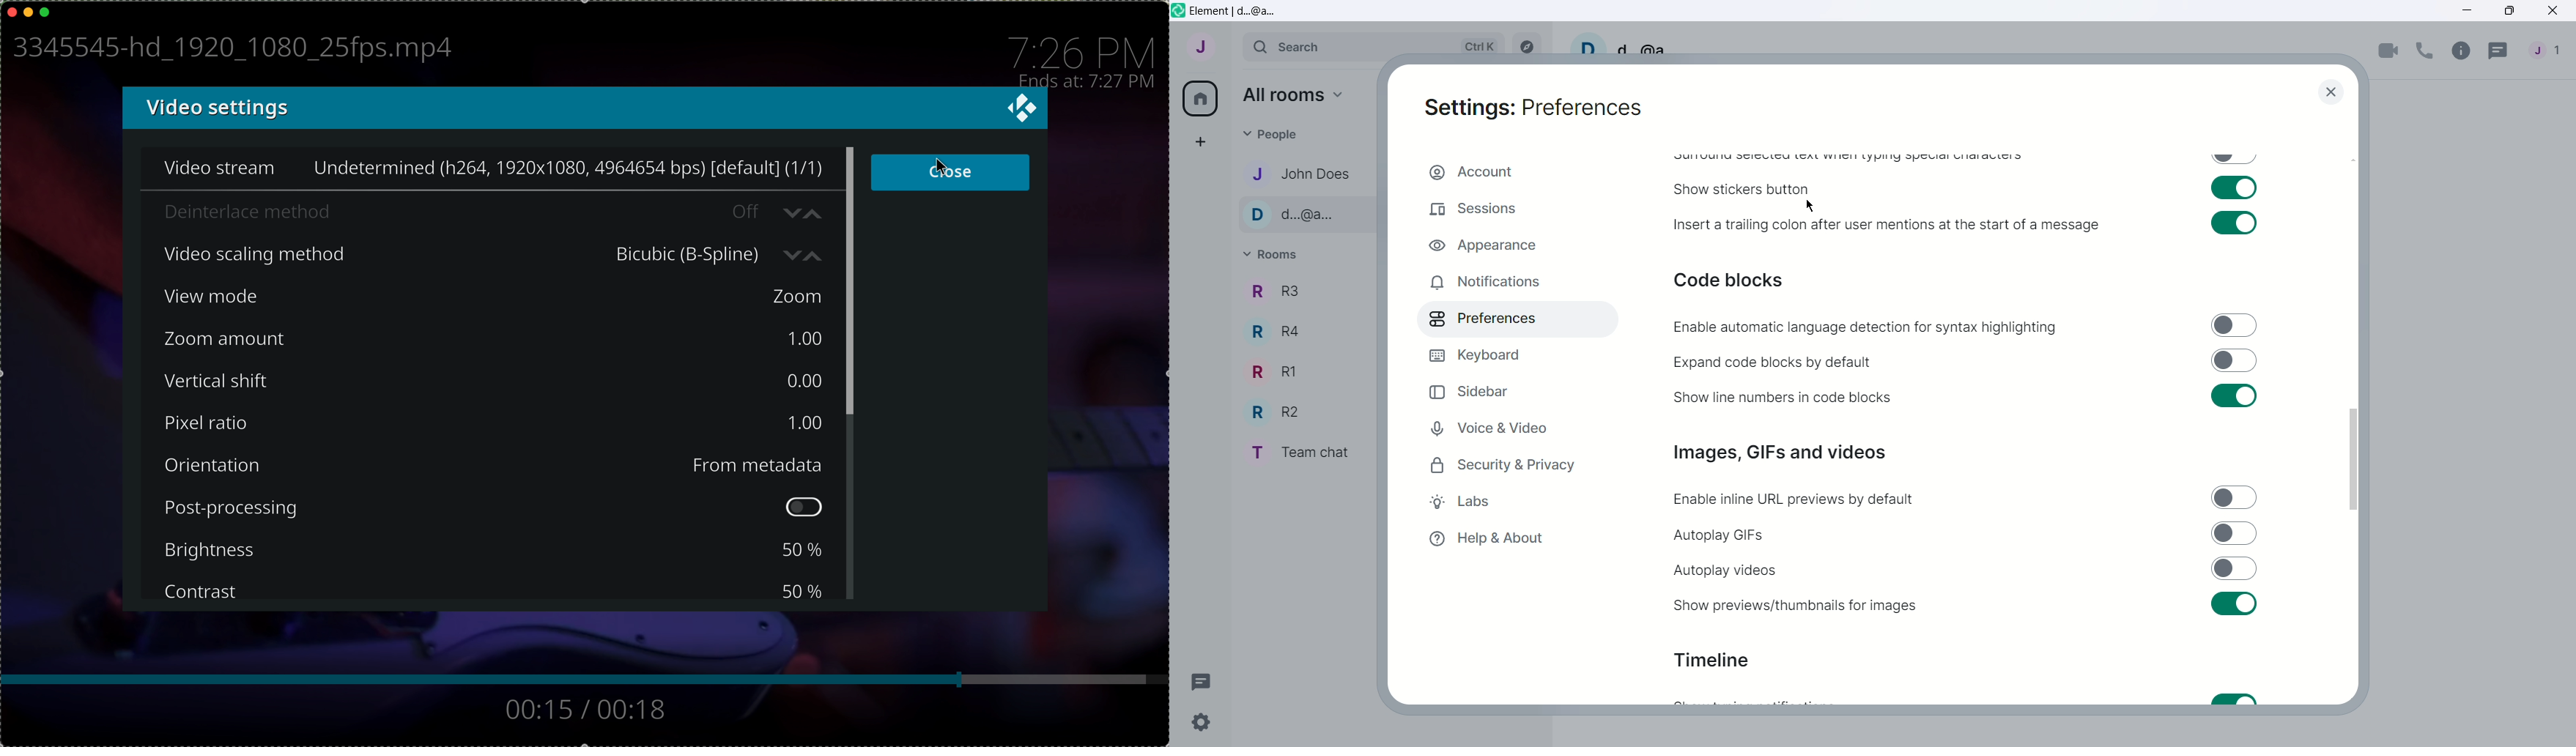 This screenshot has height=756, width=2576. I want to click on Insert a trailing colon after user mentions at the start of a message, so click(1888, 225).